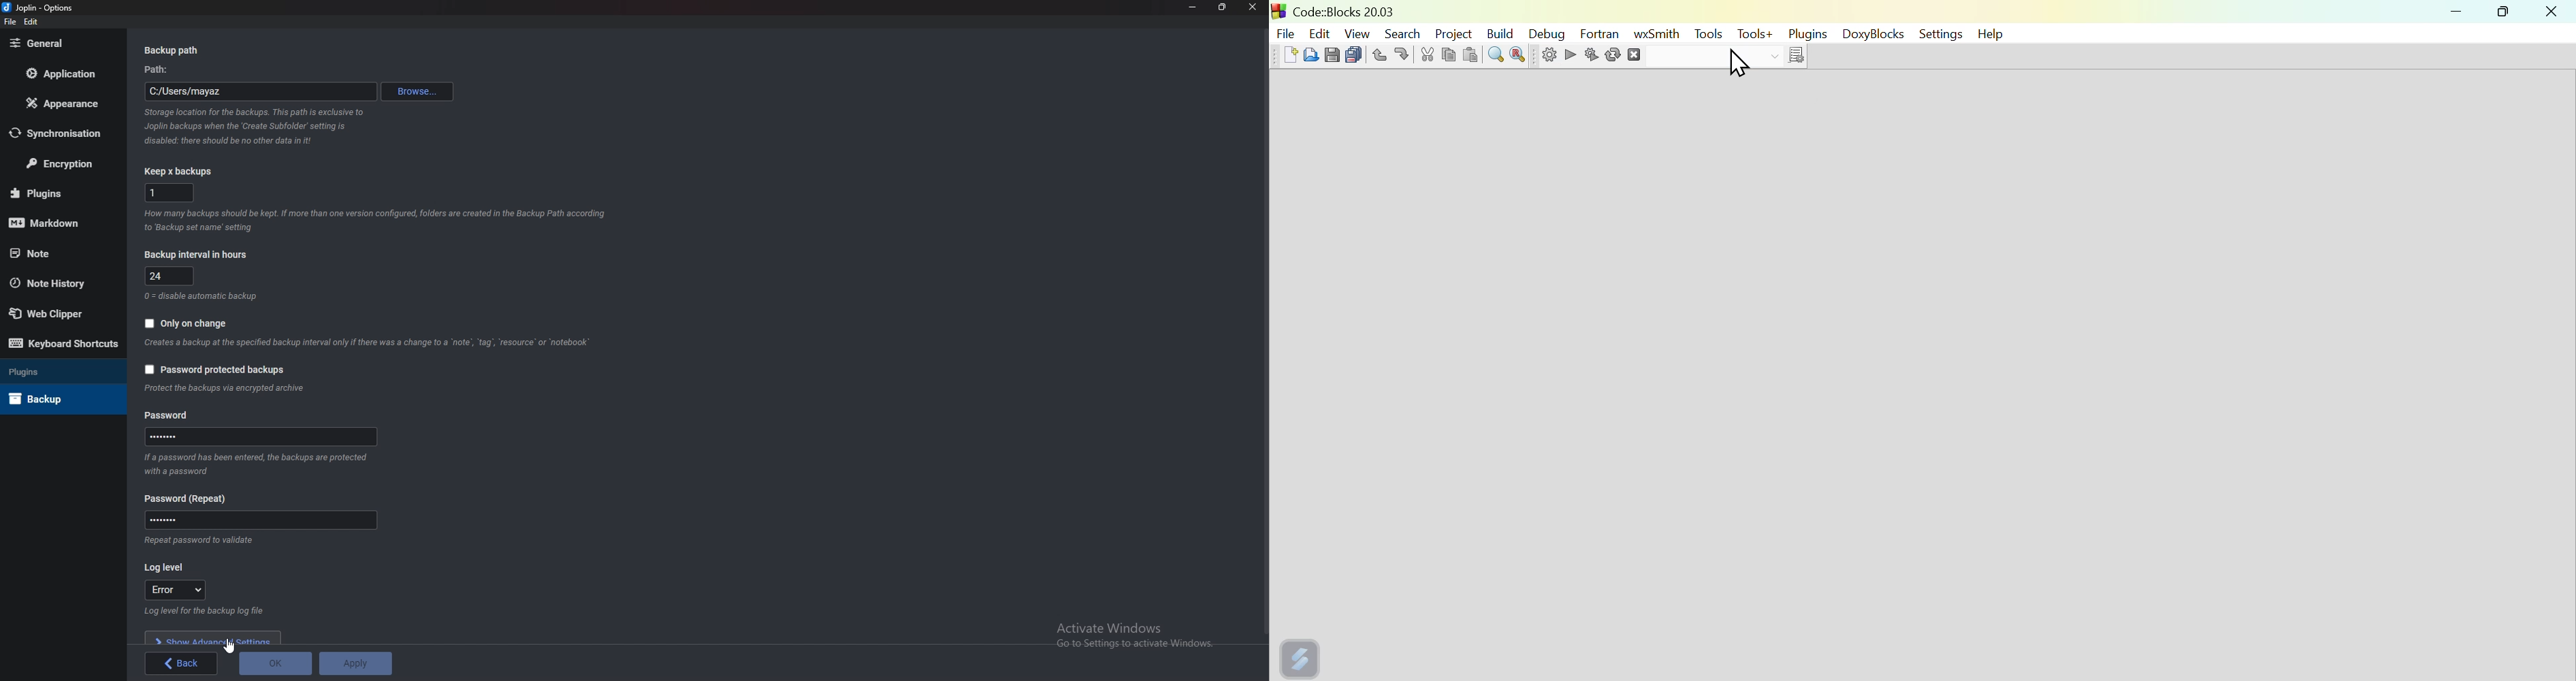  Describe the element at coordinates (1332, 53) in the screenshot. I see `` at that location.